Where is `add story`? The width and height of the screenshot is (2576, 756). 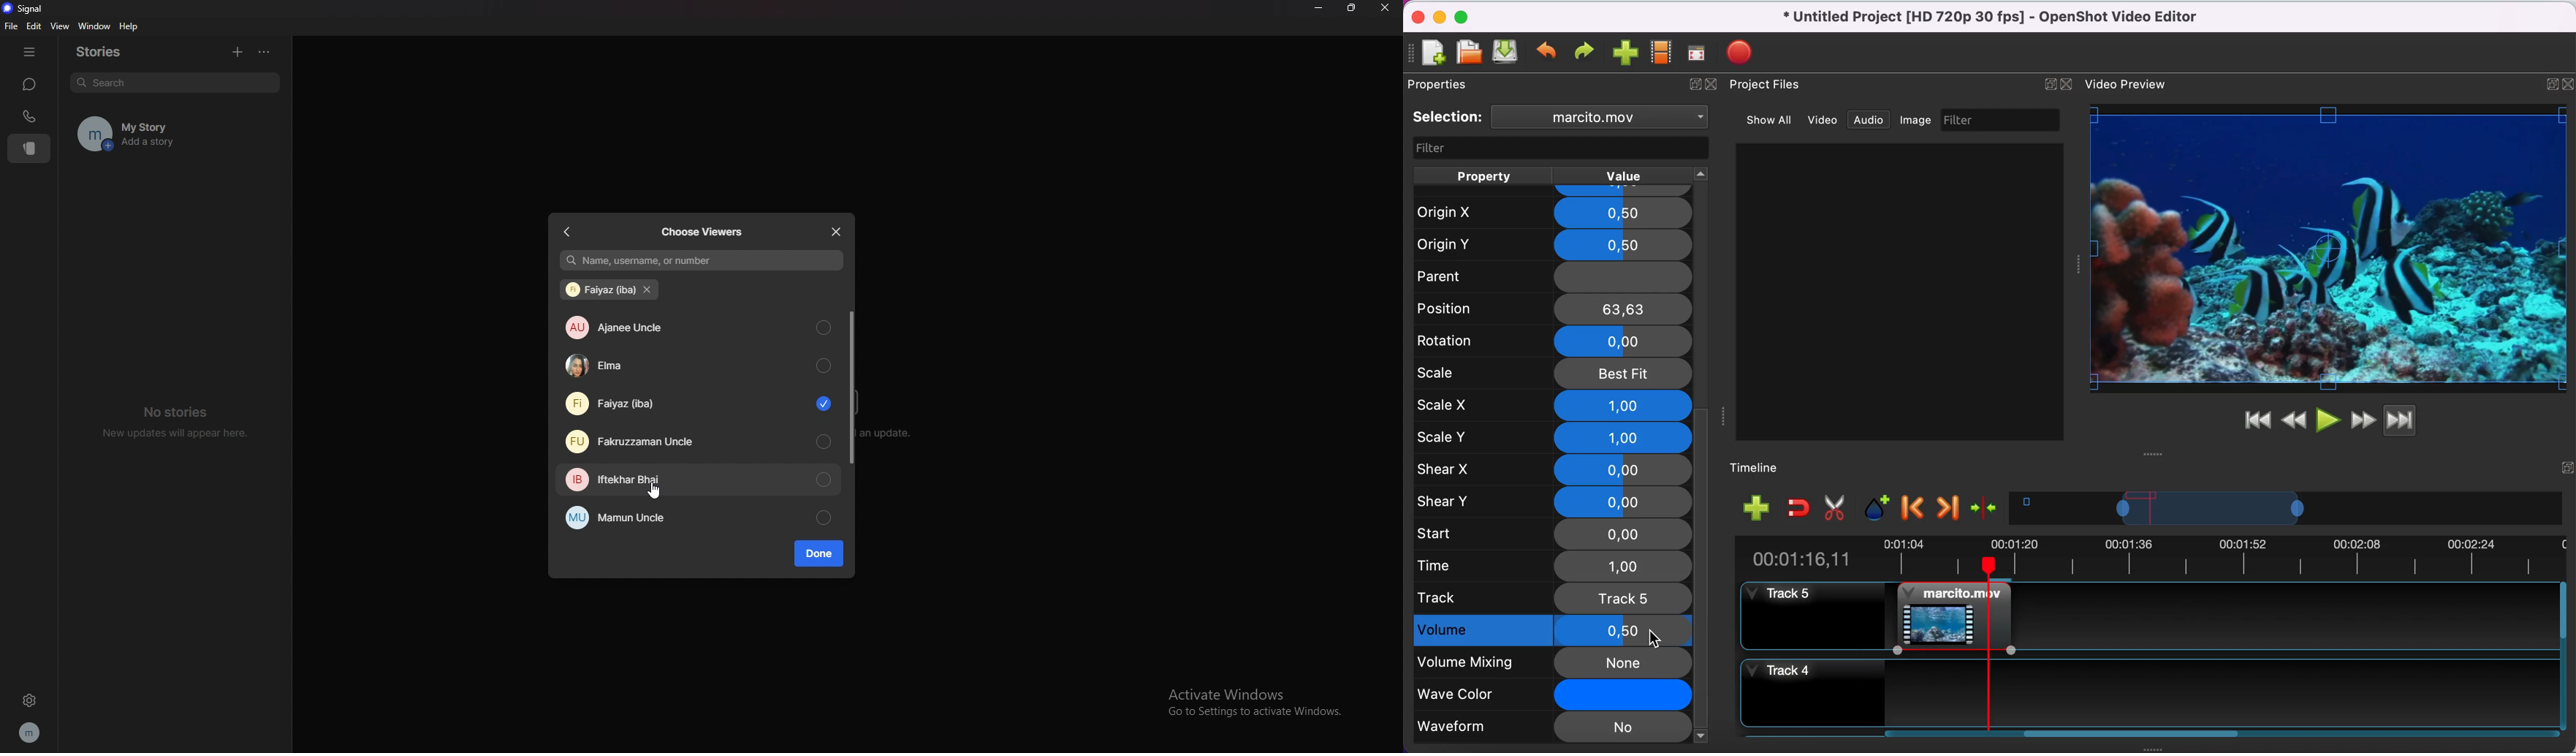 add story is located at coordinates (234, 50).